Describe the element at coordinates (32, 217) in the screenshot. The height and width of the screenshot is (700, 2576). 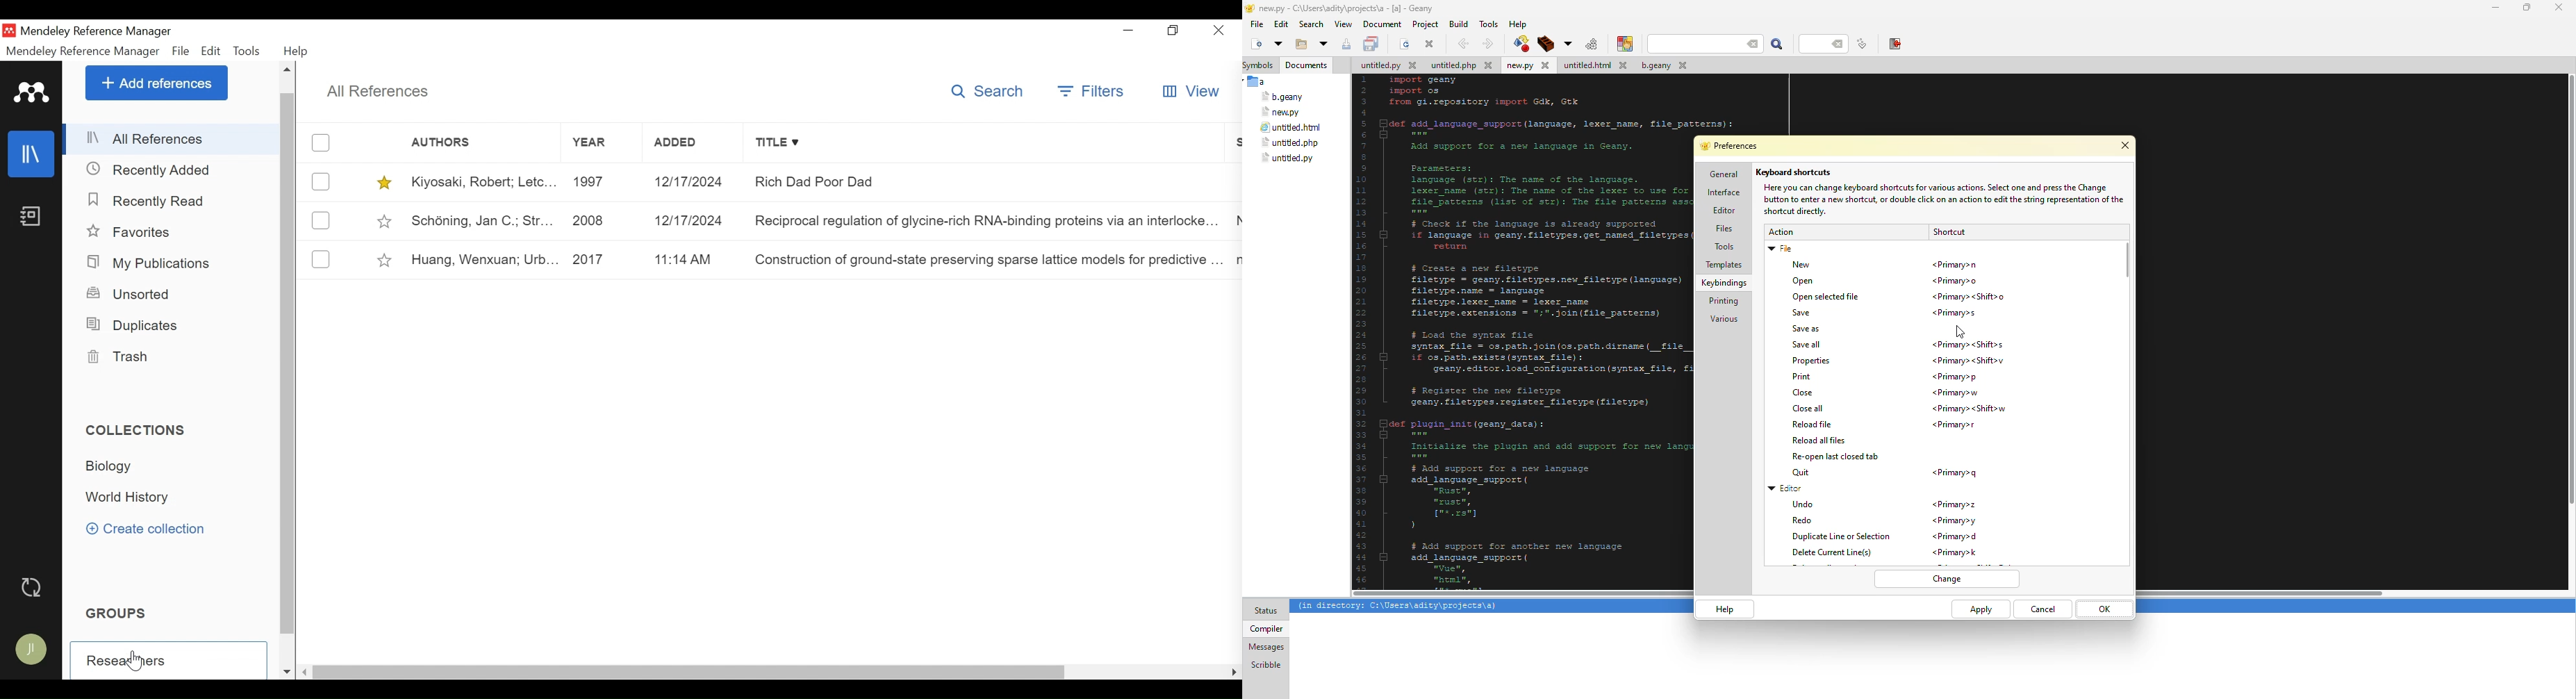
I see `Notebook` at that location.